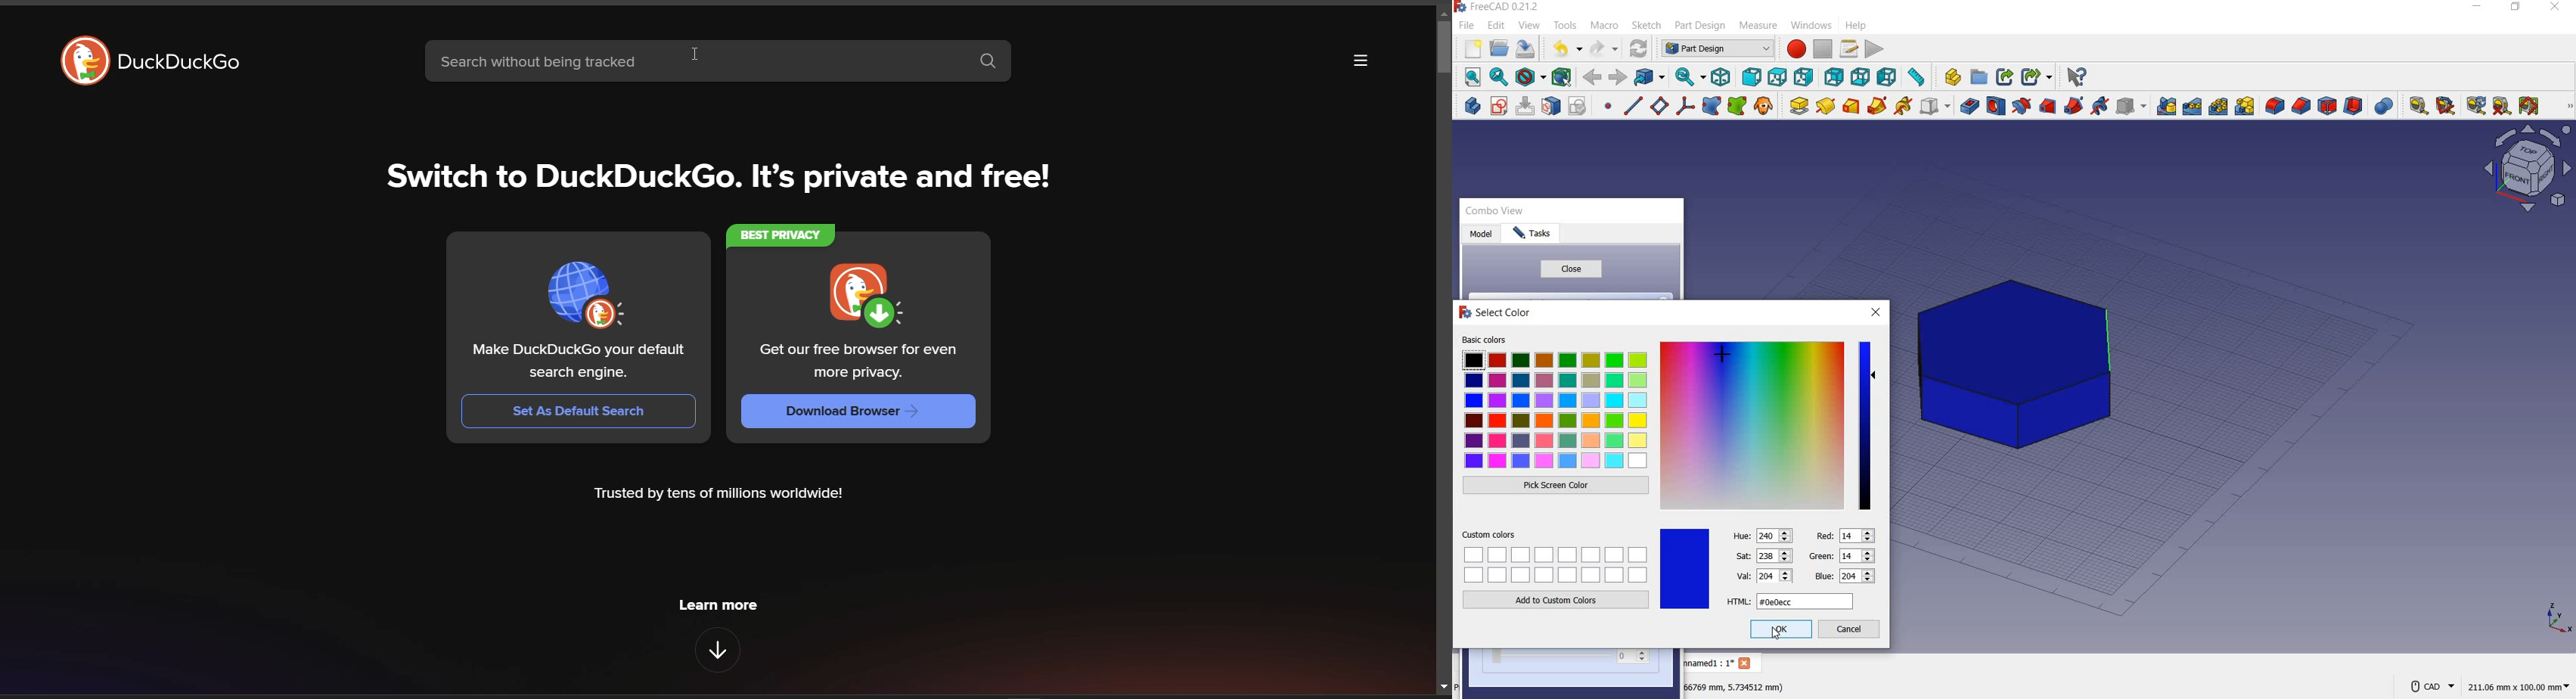  What do you see at coordinates (1498, 77) in the screenshot?
I see `fit selection` at bounding box center [1498, 77].